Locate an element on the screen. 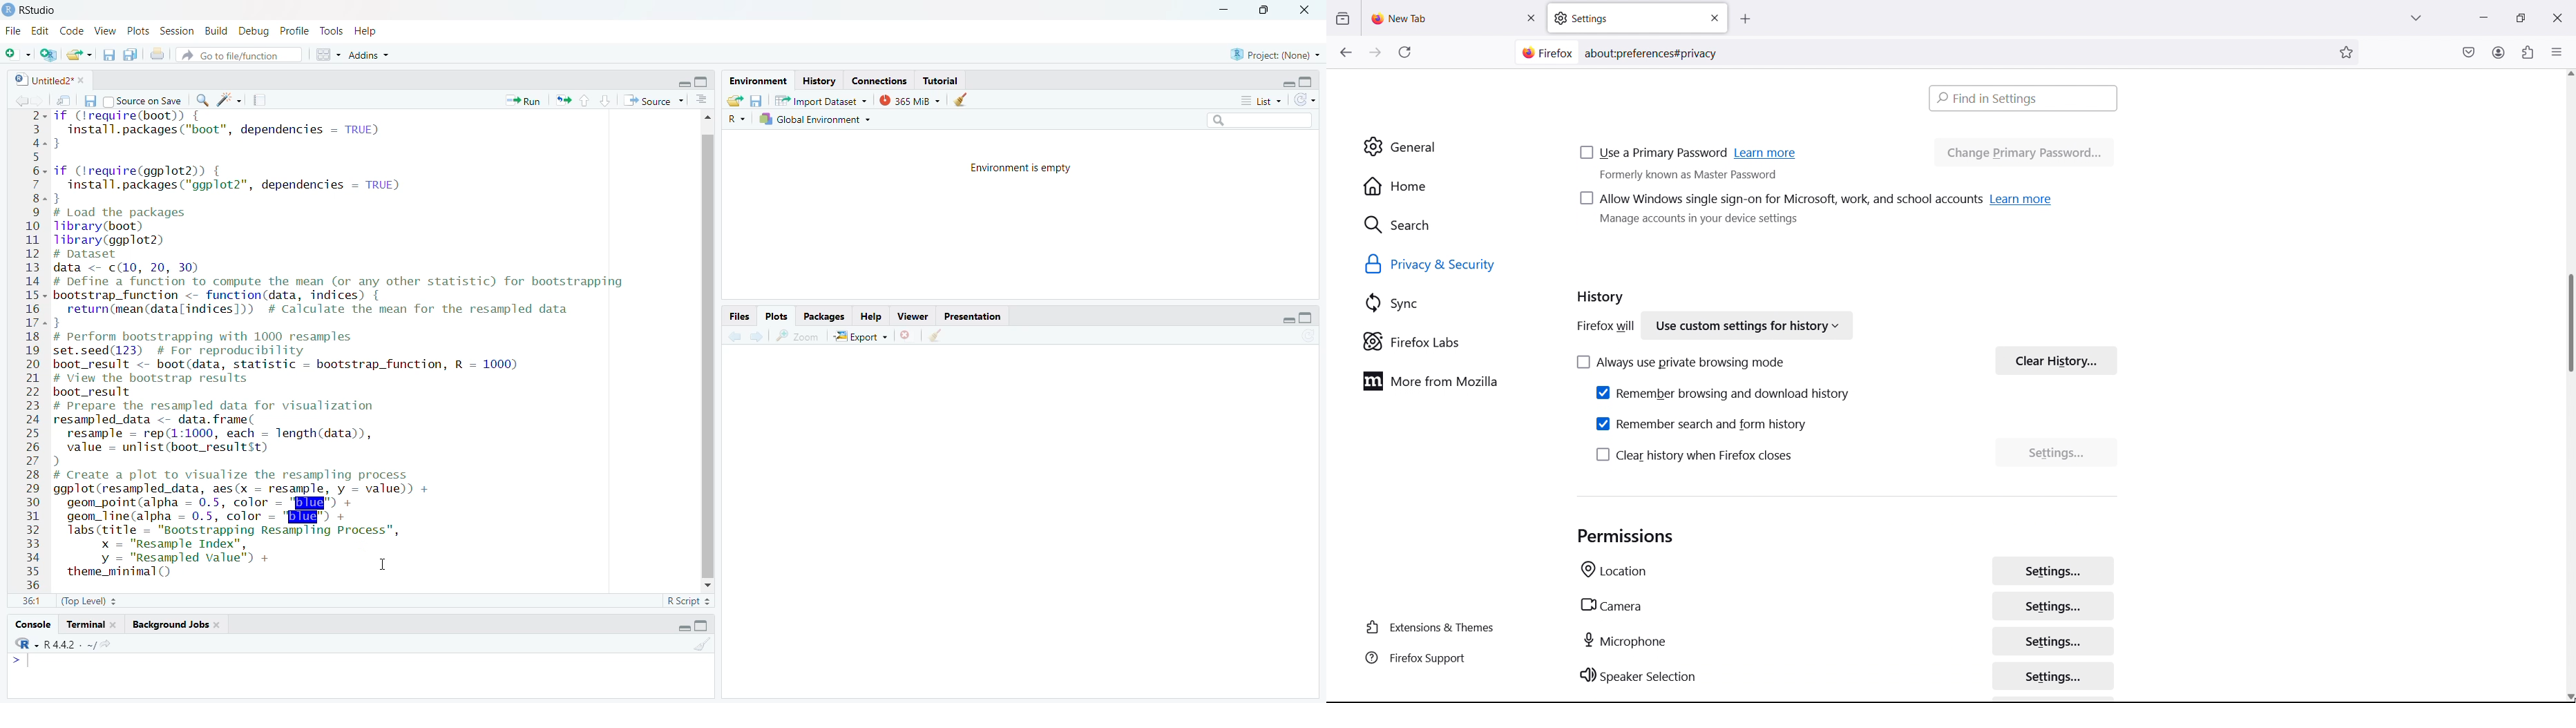 The image size is (2576, 728). privacy and security option selected is located at coordinates (1445, 266).